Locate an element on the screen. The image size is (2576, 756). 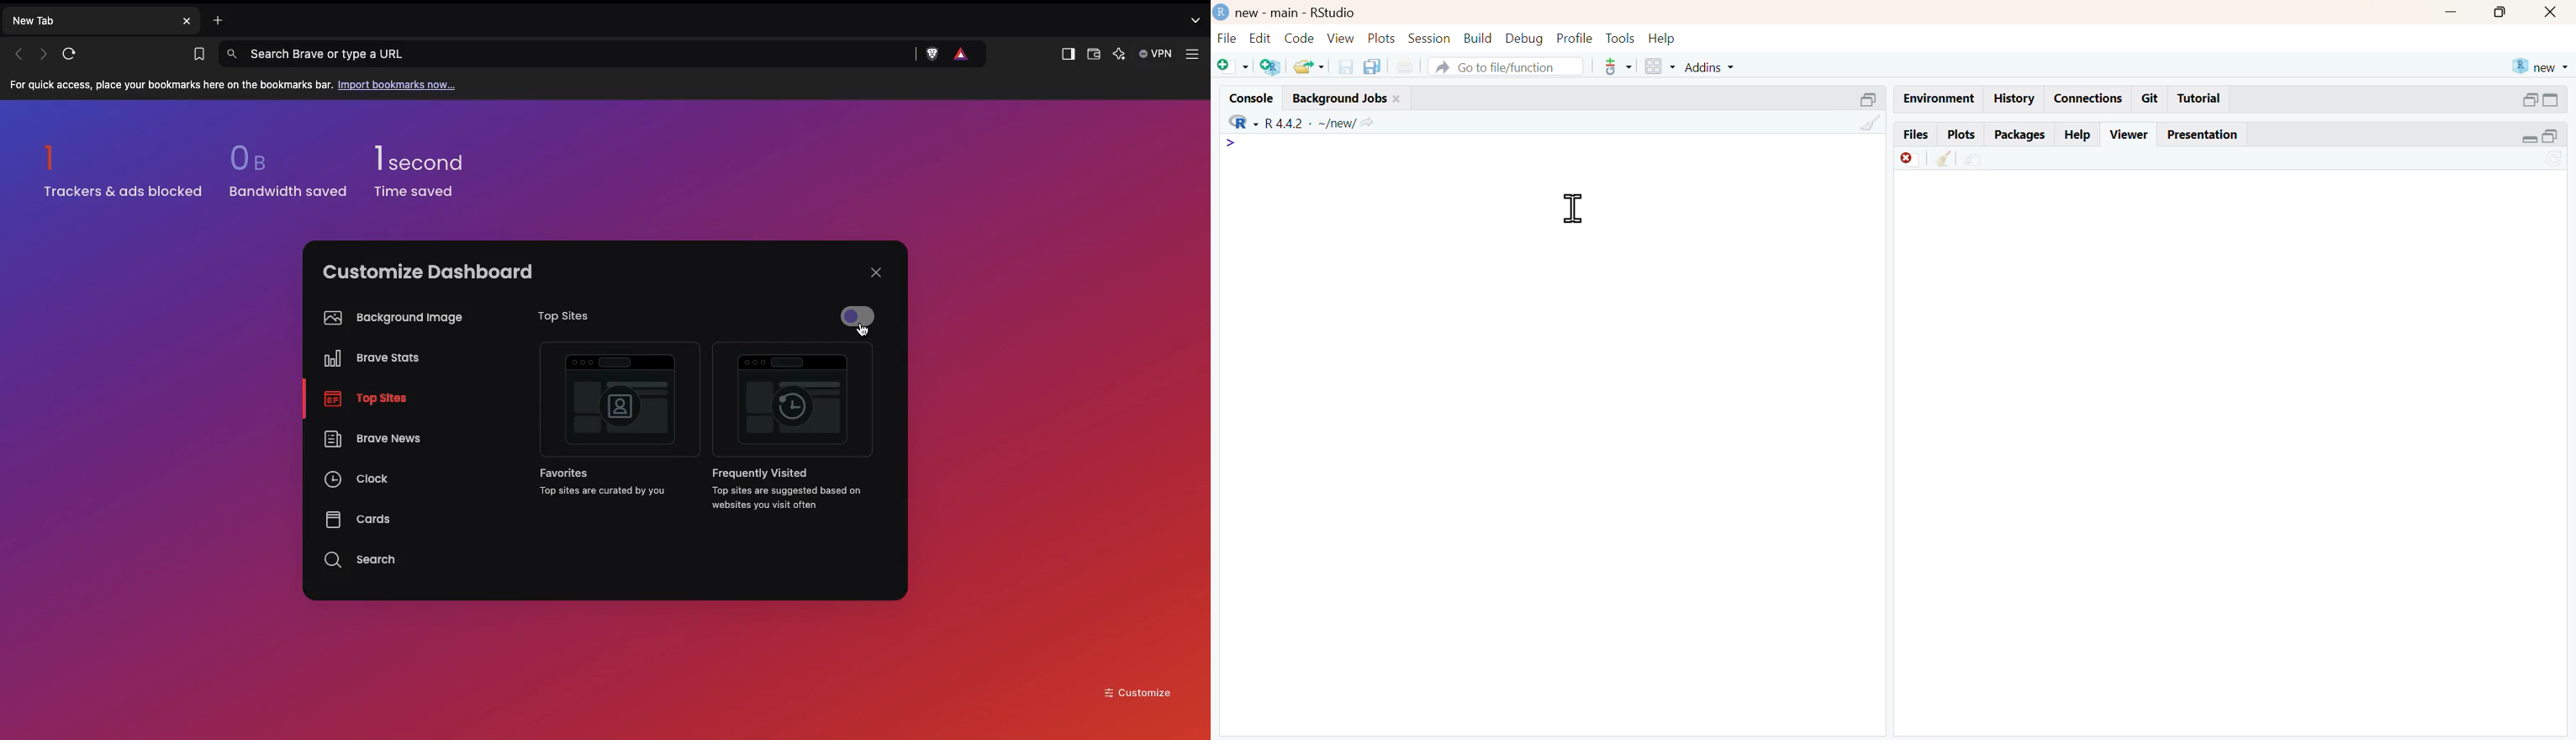
text cursor is located at coordinates (1571, 208).